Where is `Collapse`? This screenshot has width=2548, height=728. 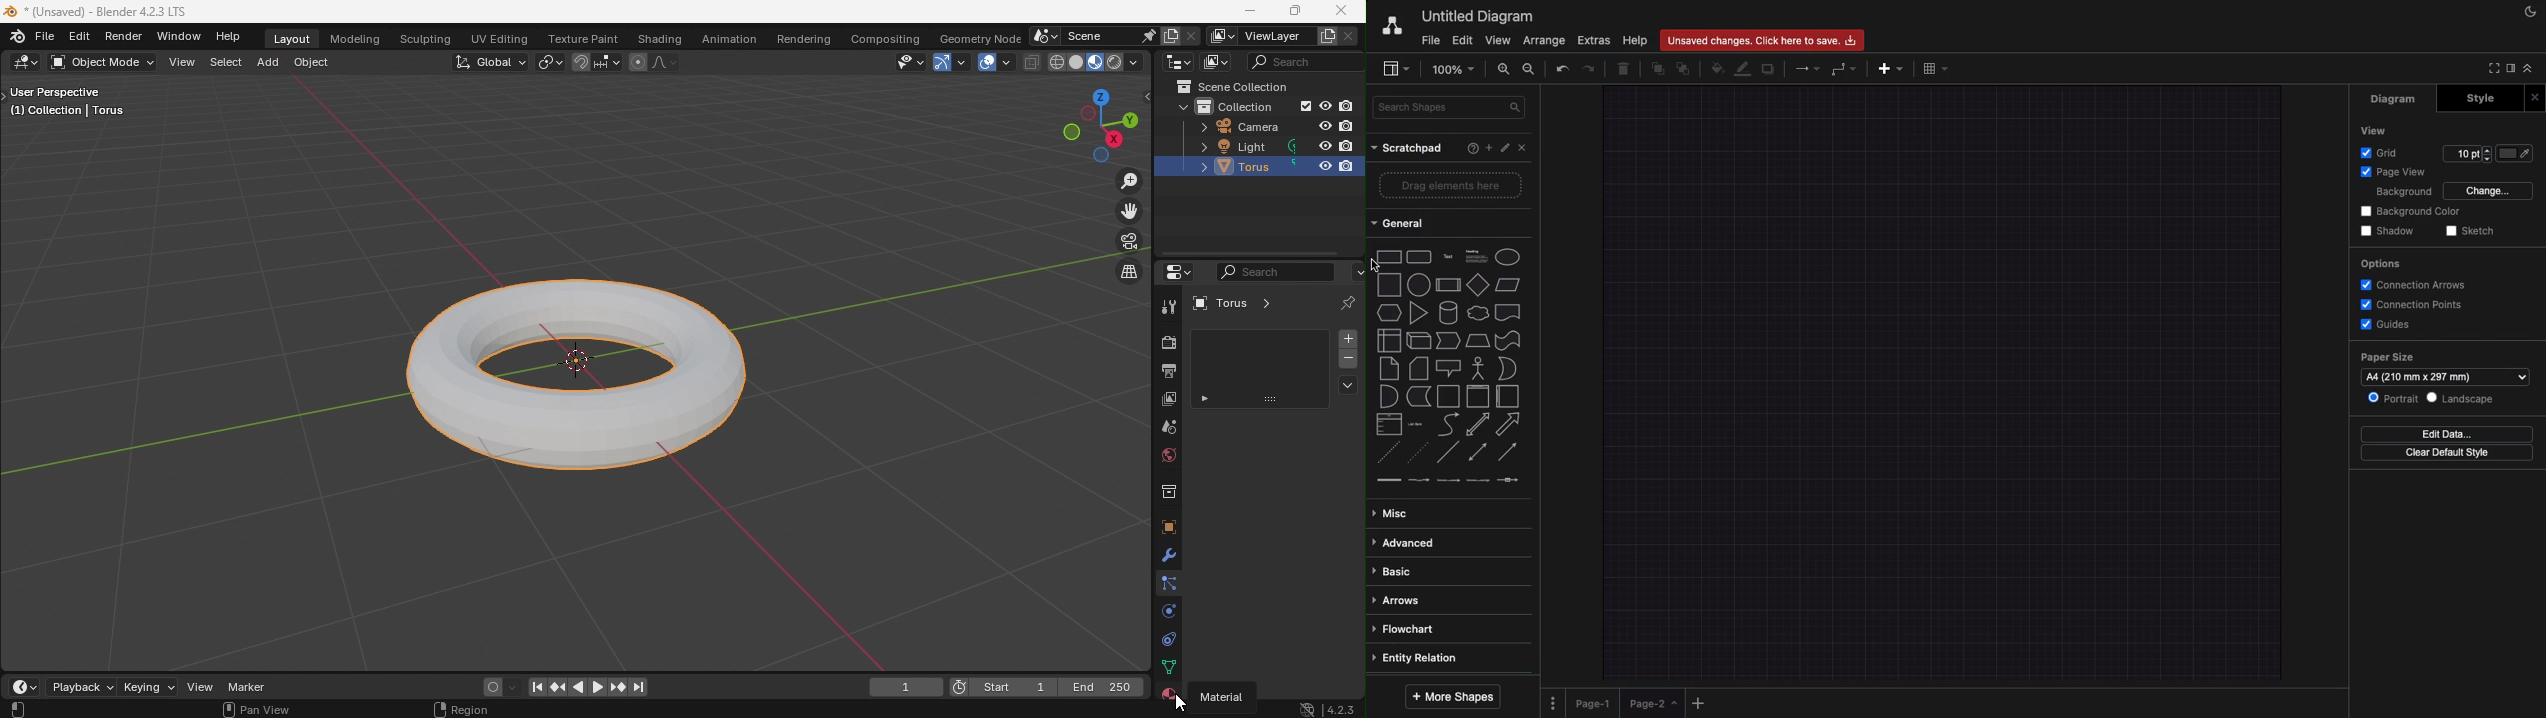
Collapse is located at coordinates (2528, 67).